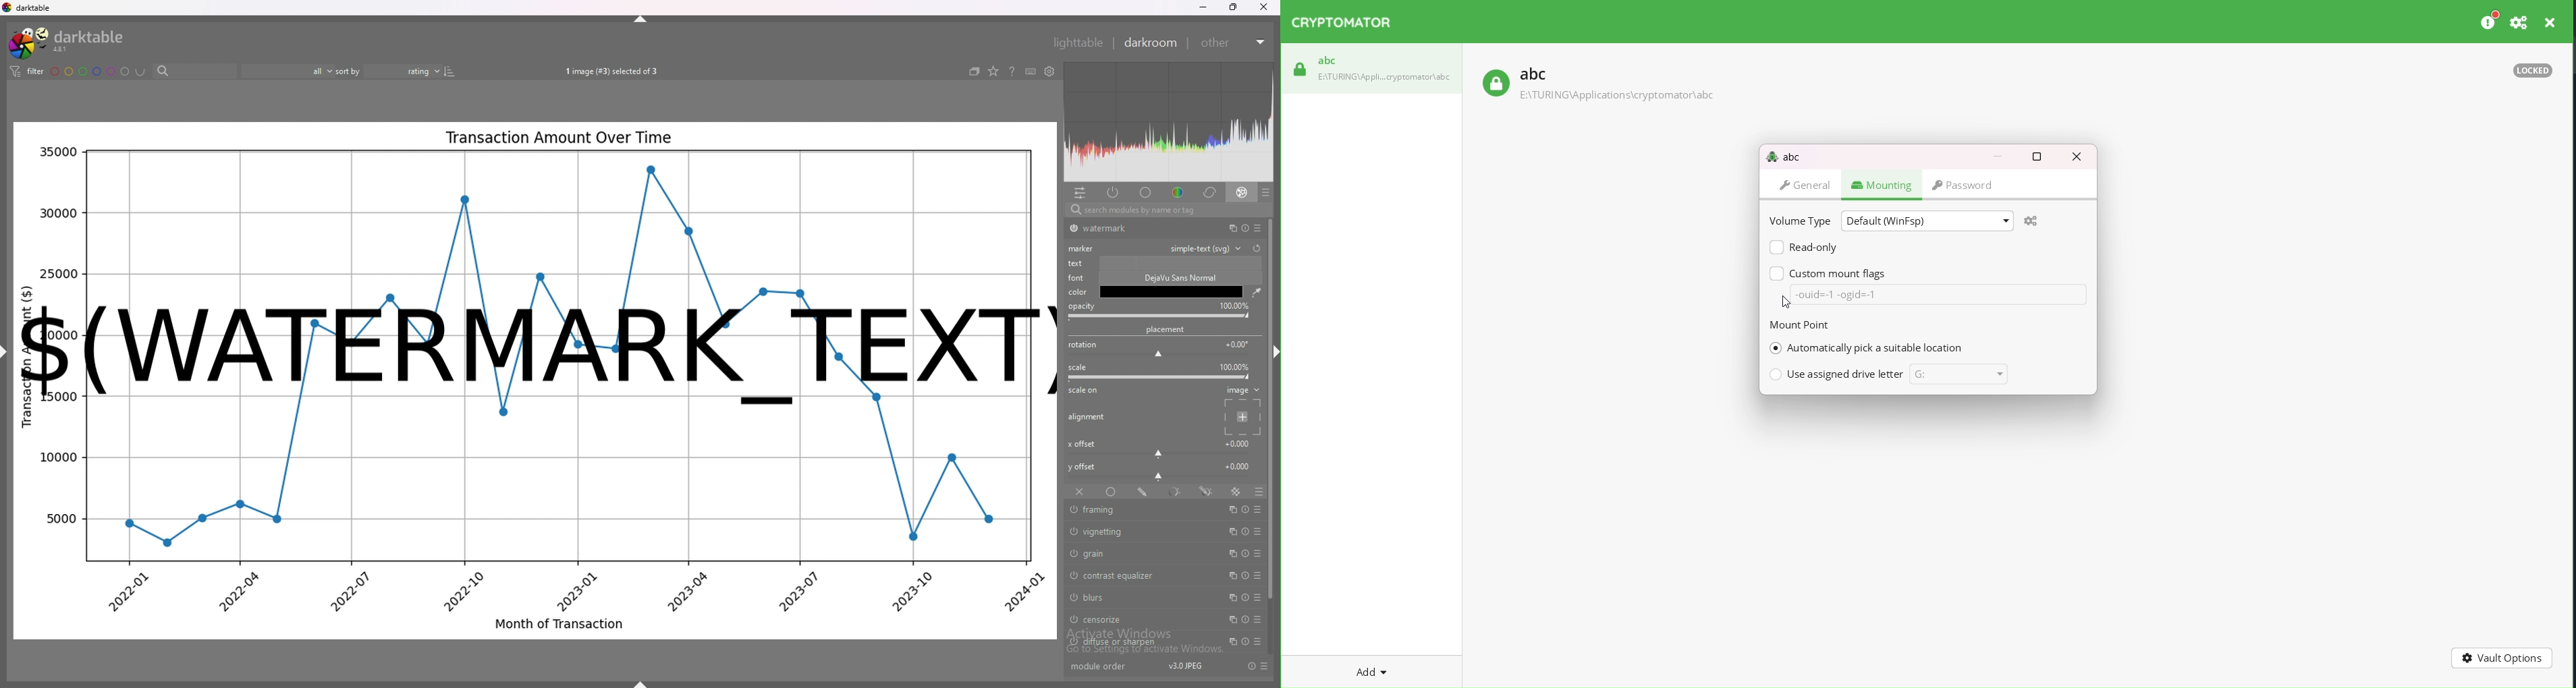 Image resolution: width=2576 pixels, height=700 pixels. I want to click on text, so click(1078, 263).